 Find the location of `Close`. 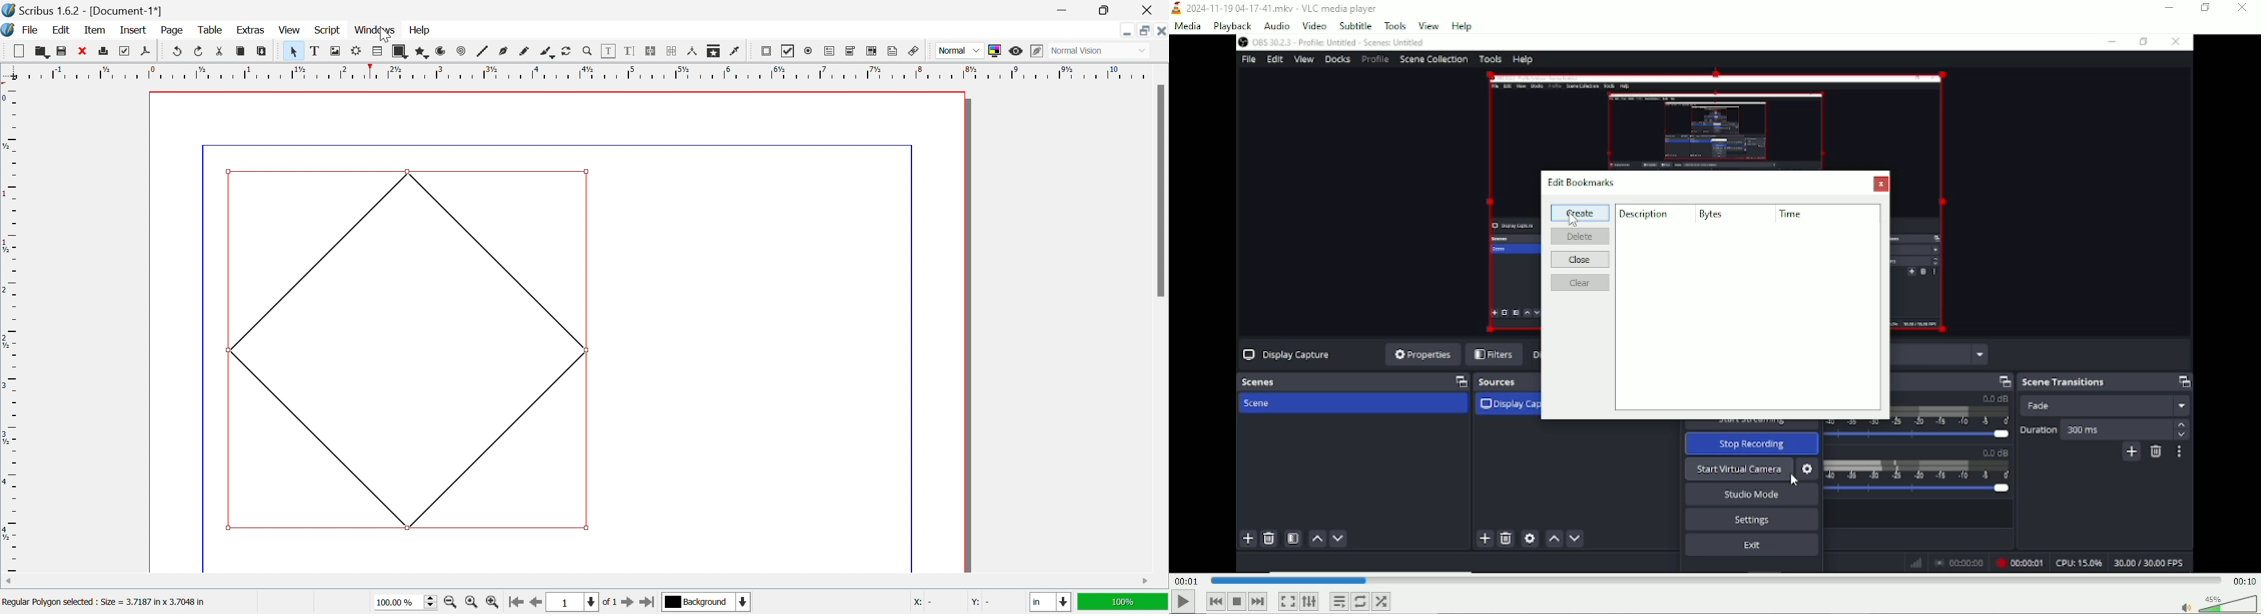

Close is located at coordinates (1151, 10).